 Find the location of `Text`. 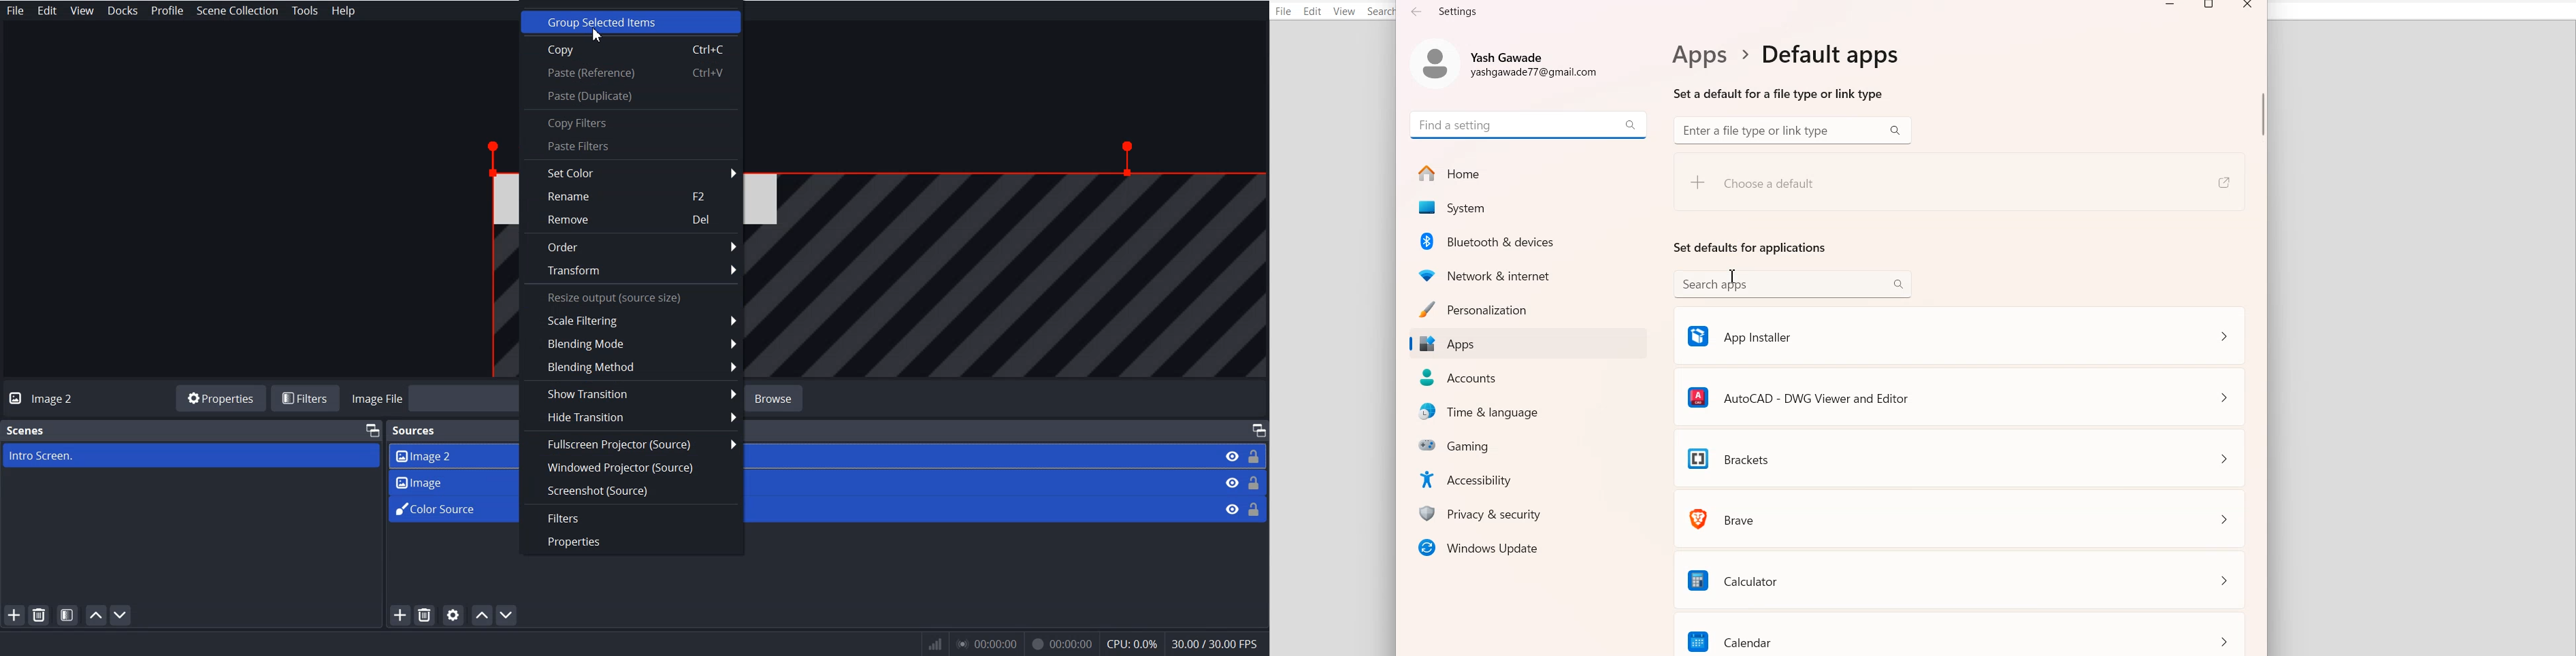

Text is located at coordinates (631, 297).